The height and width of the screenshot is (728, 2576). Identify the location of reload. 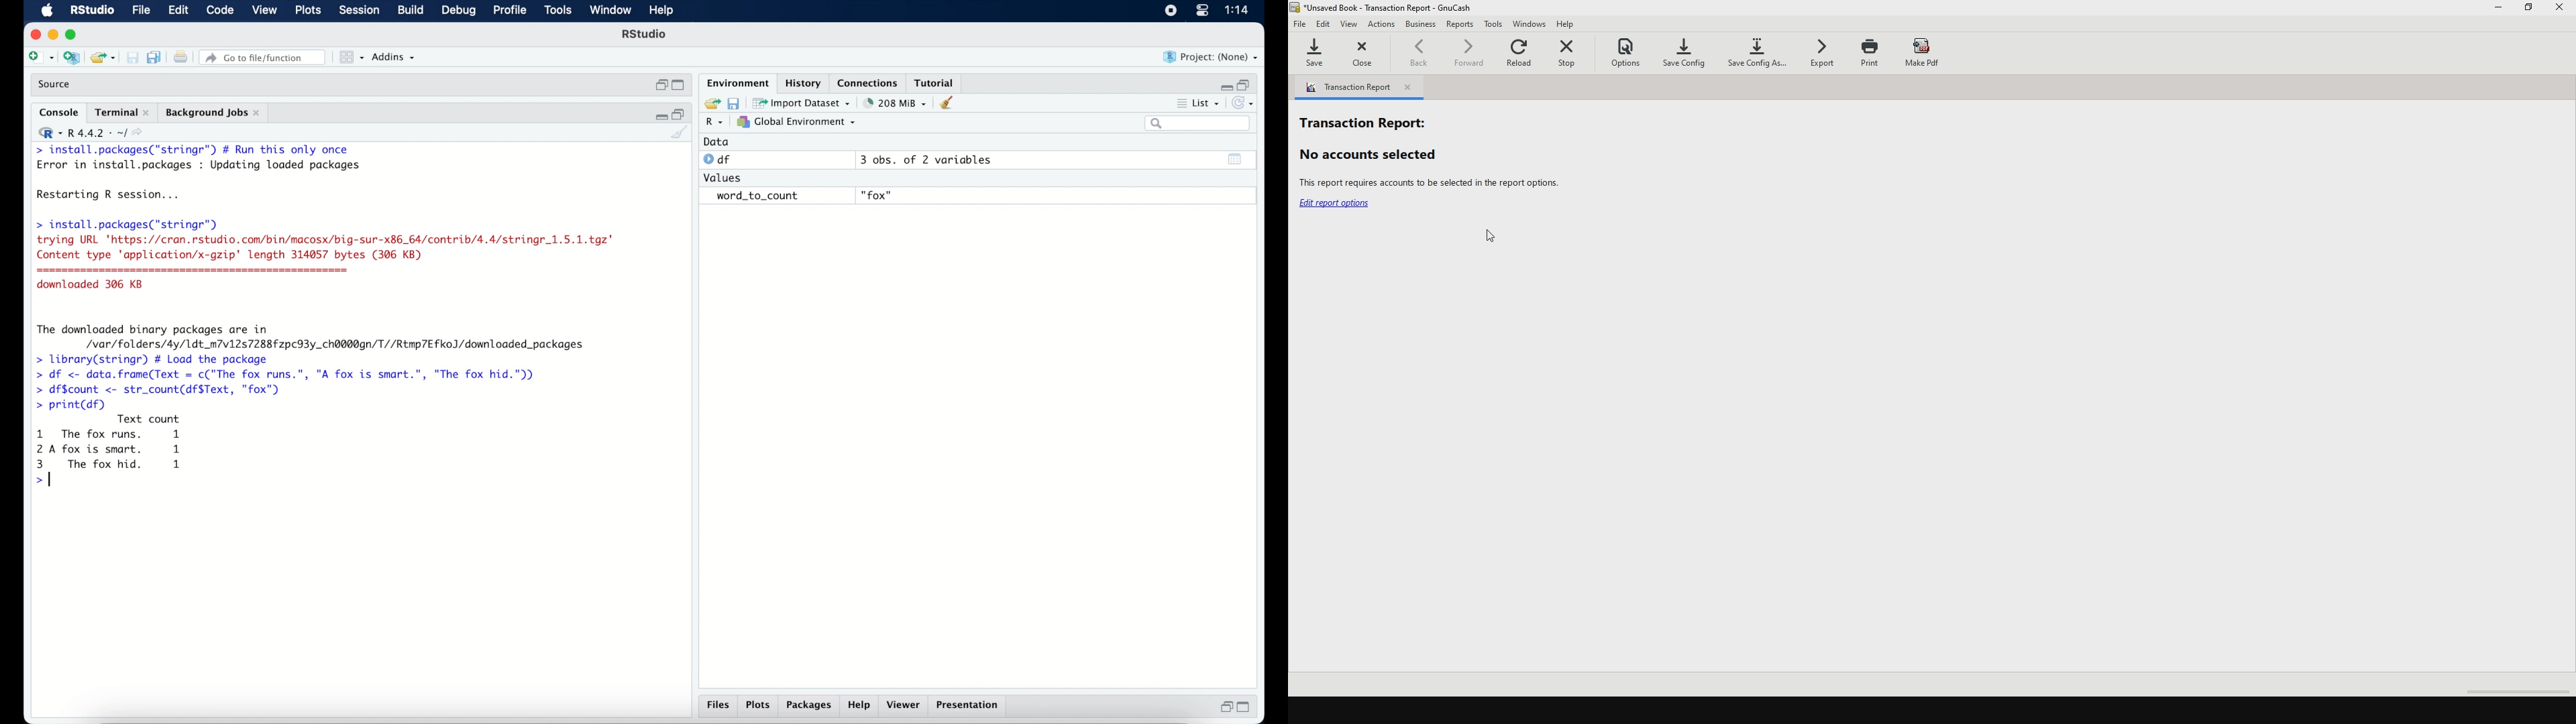
(1521, 55).